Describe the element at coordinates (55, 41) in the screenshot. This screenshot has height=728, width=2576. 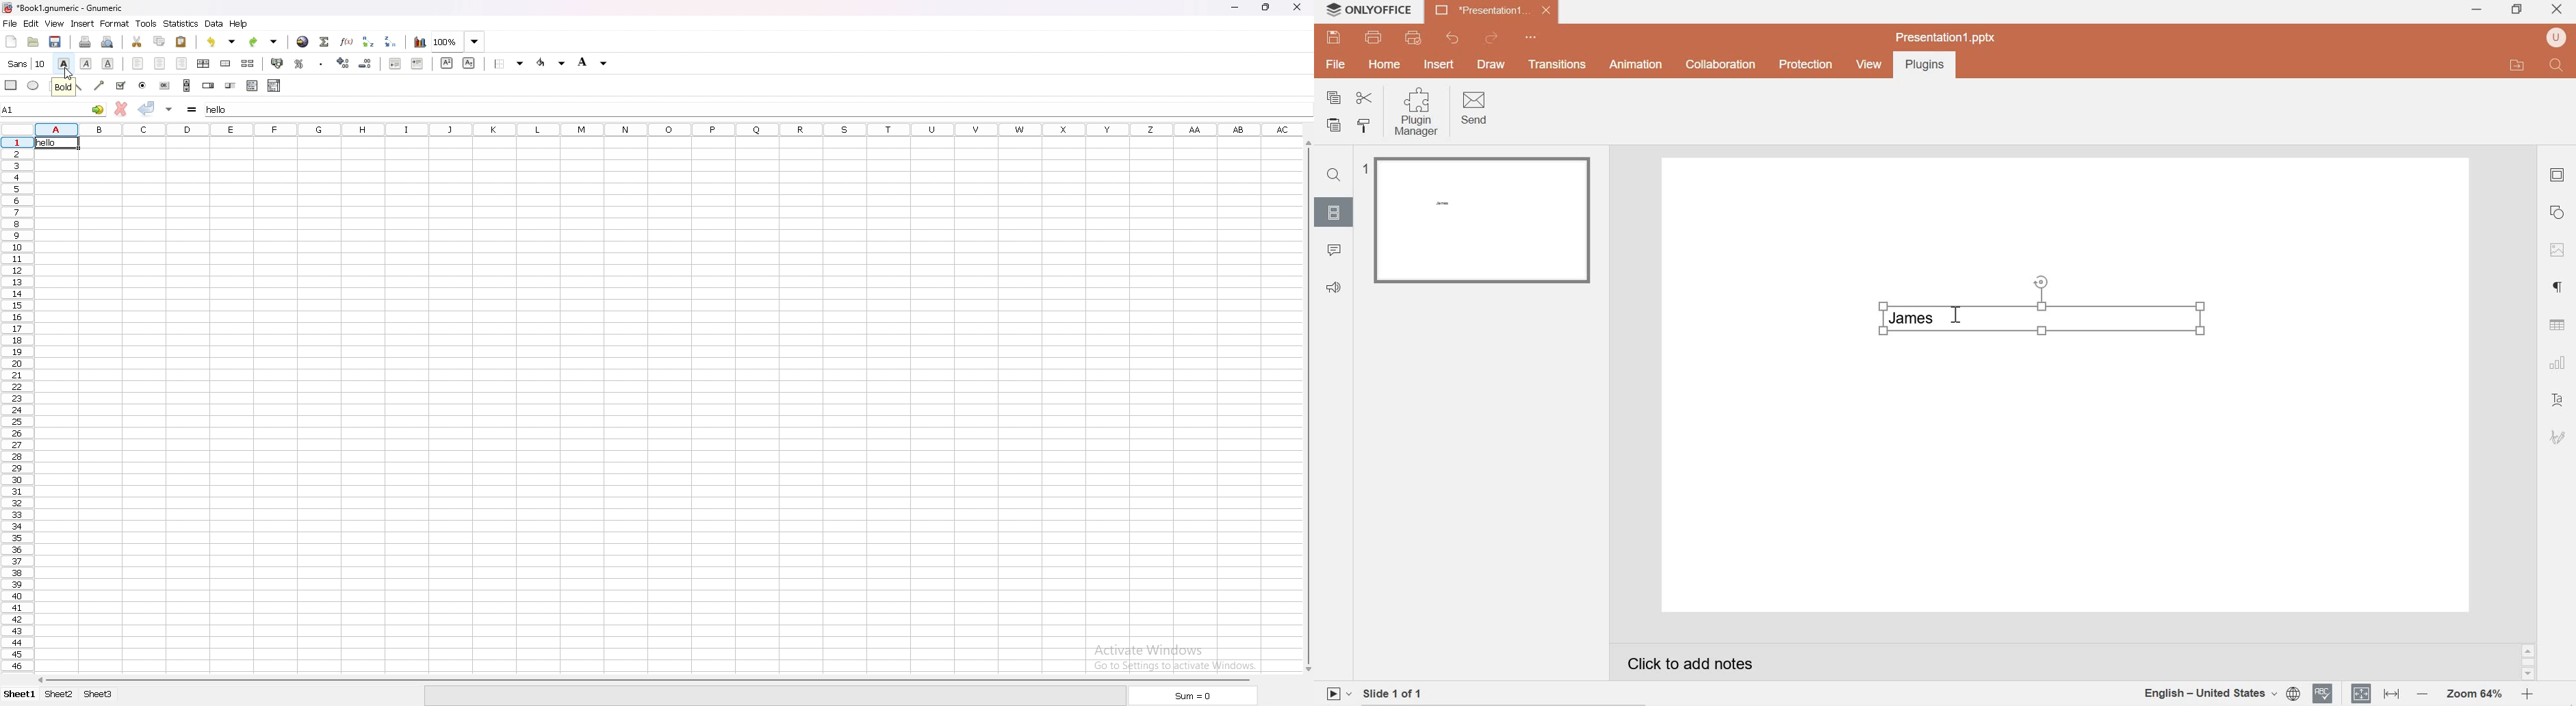
I see `save` at that location.